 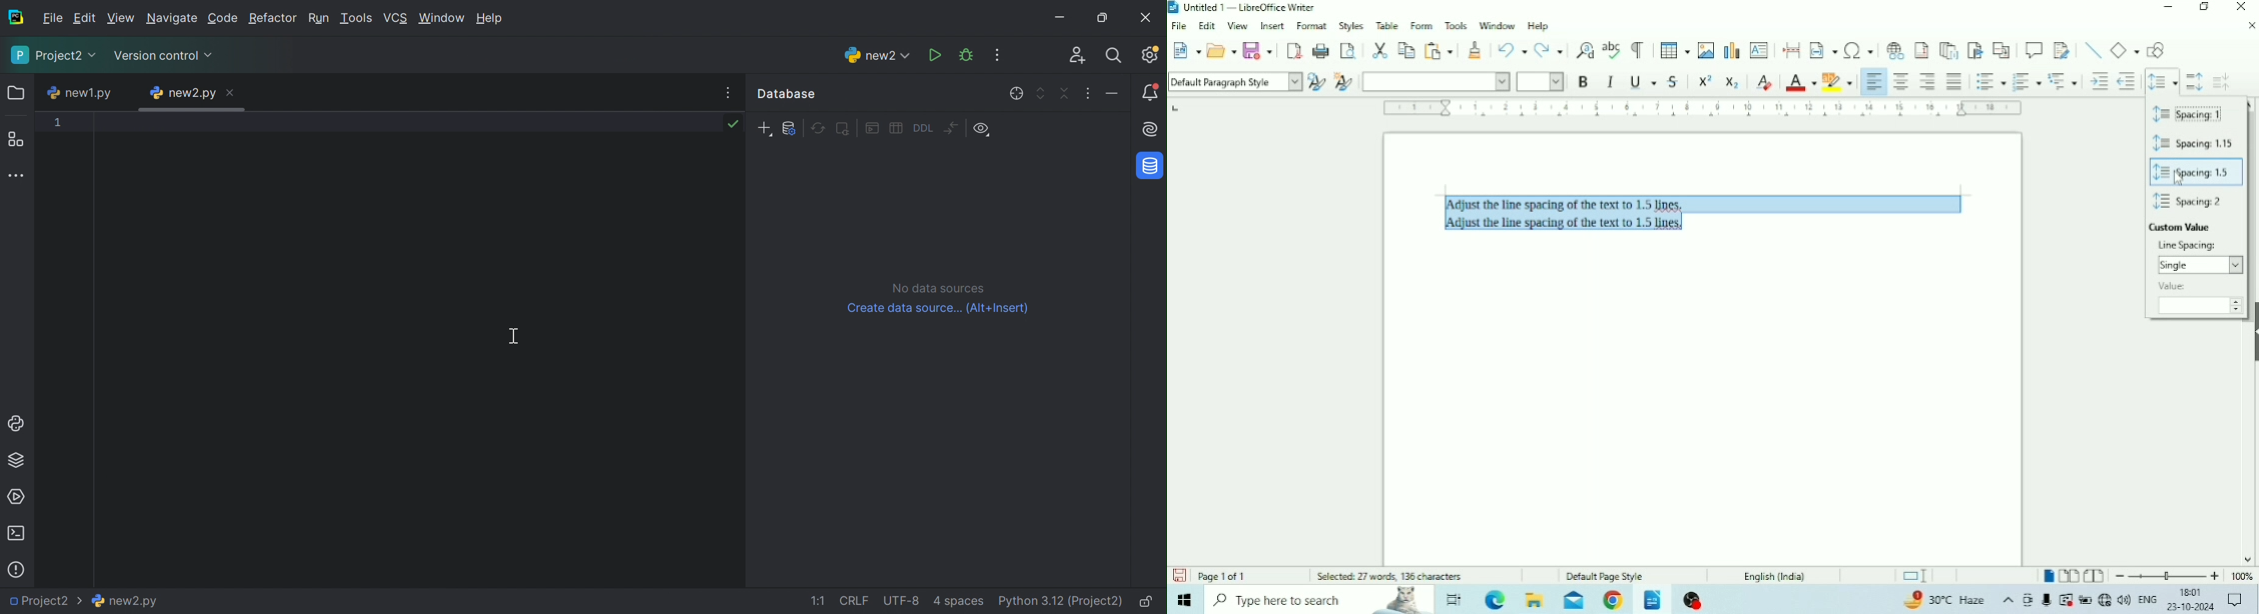 What do you see at coordinates (2188, 202) in the screenshot?
I see `Spacing: 2` at bounding box center [2188, 202].